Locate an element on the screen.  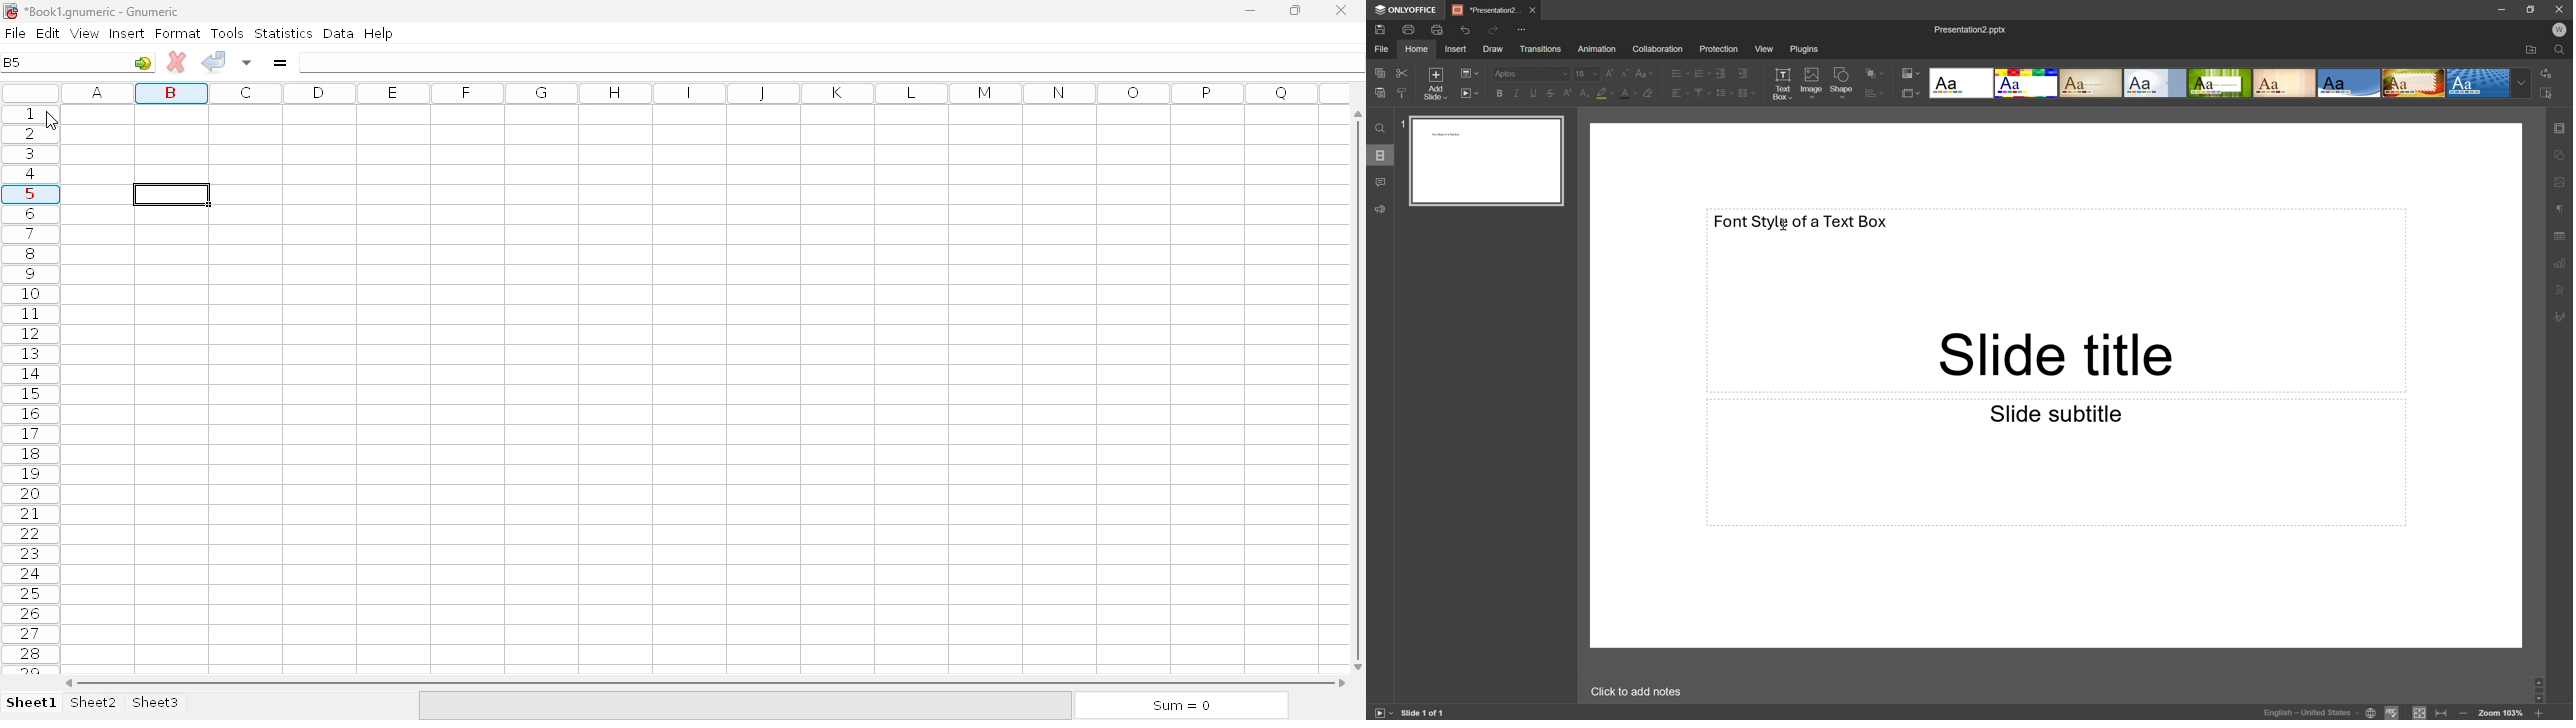
Plugins is located at coordinates (1805, 49).